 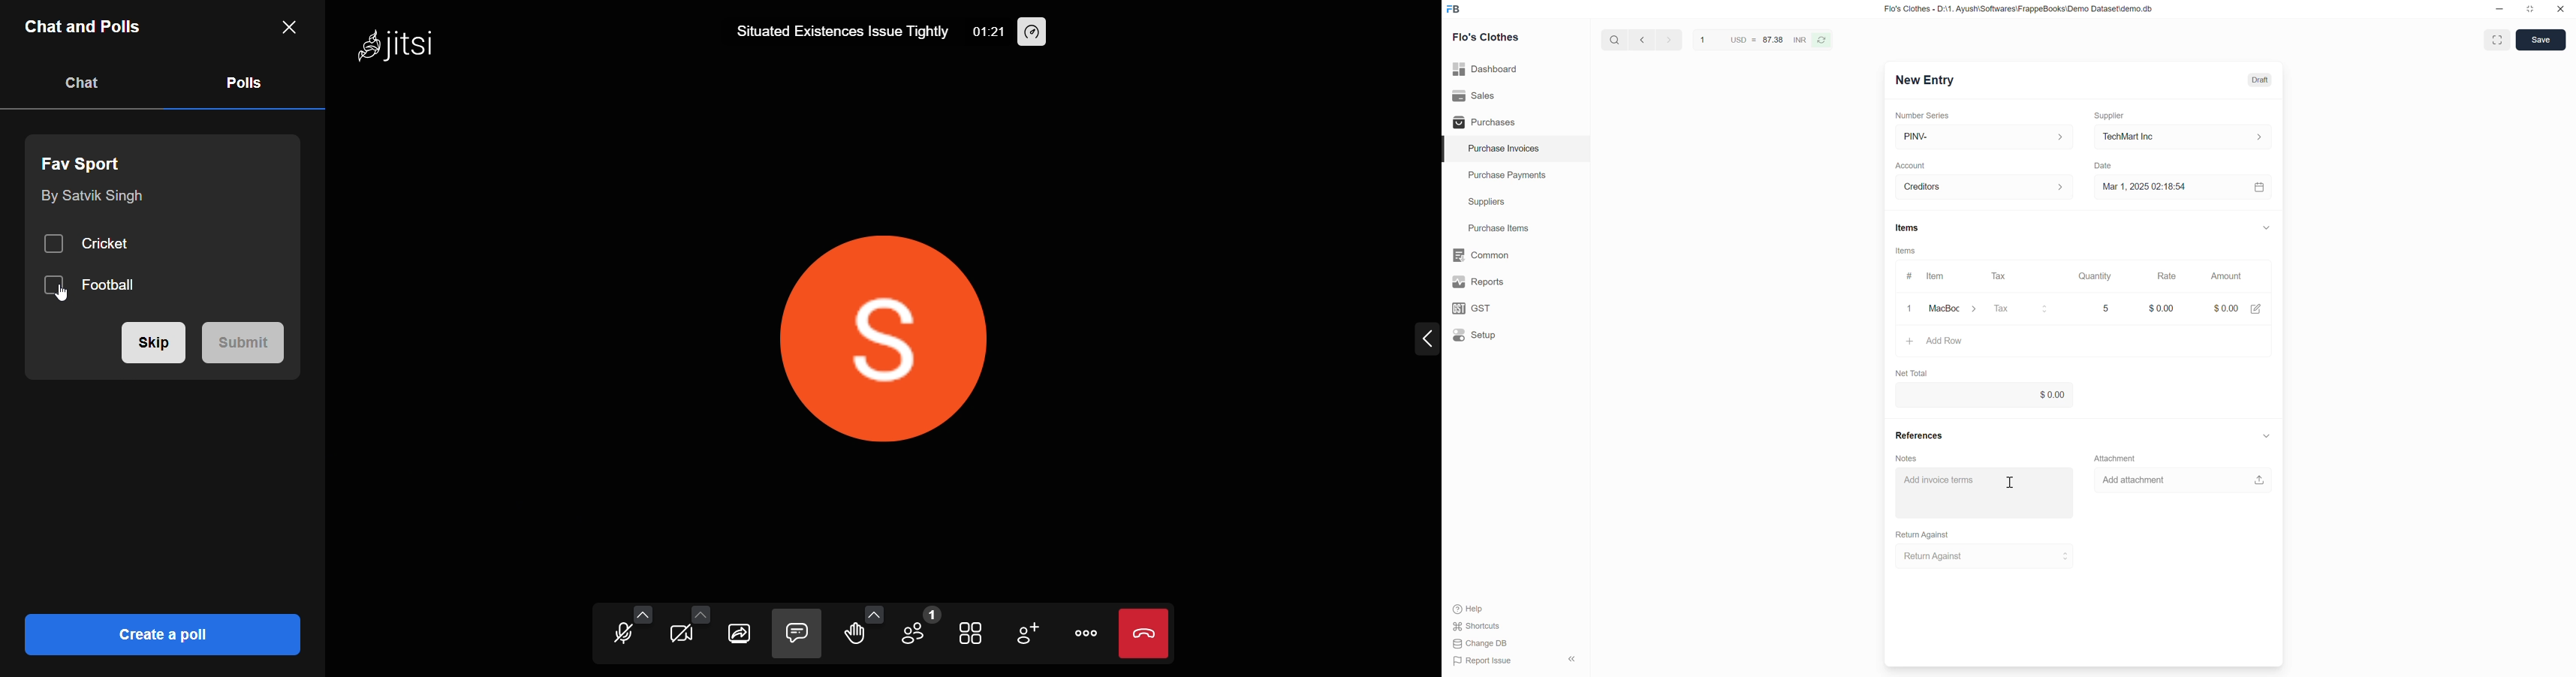 What do you see at coordinates (1486, 37) in the screenshot?
I see `Flo's Clothes` at bounding box center [1486, 37].